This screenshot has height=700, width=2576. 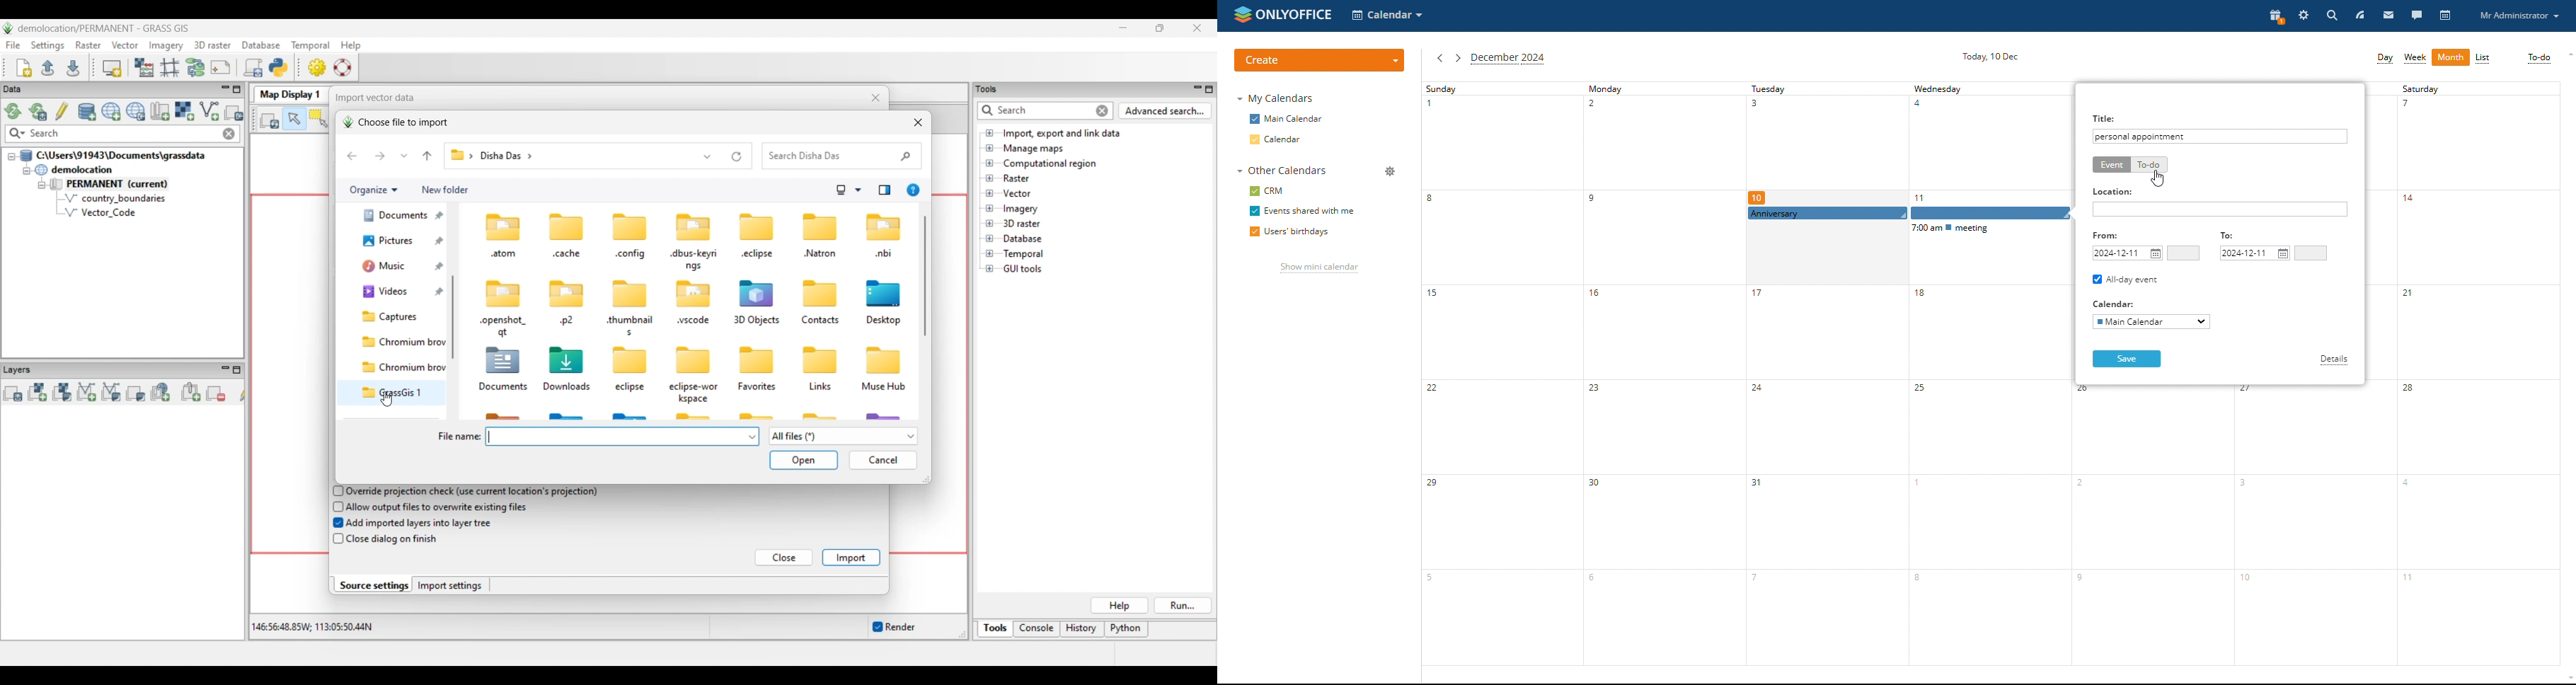 I want to click on to-do, so click(x=2149, y=165).